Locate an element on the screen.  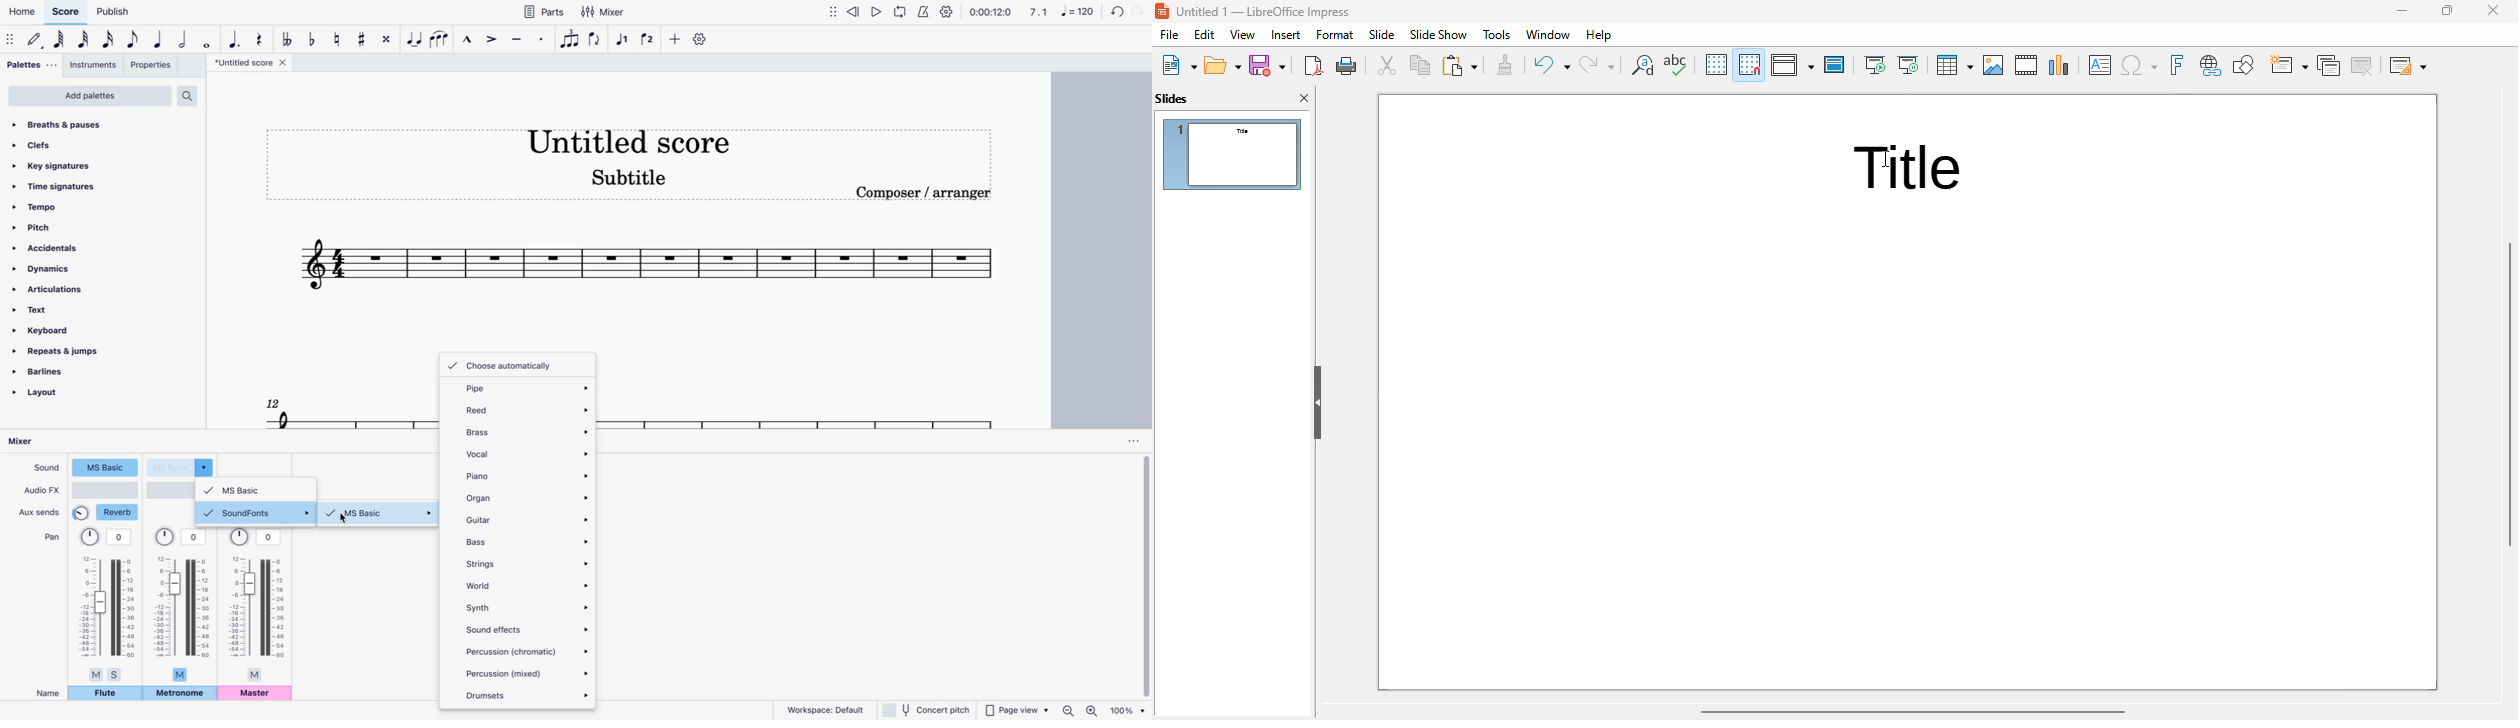
start from first slide is located at coordinates (1875, 65).